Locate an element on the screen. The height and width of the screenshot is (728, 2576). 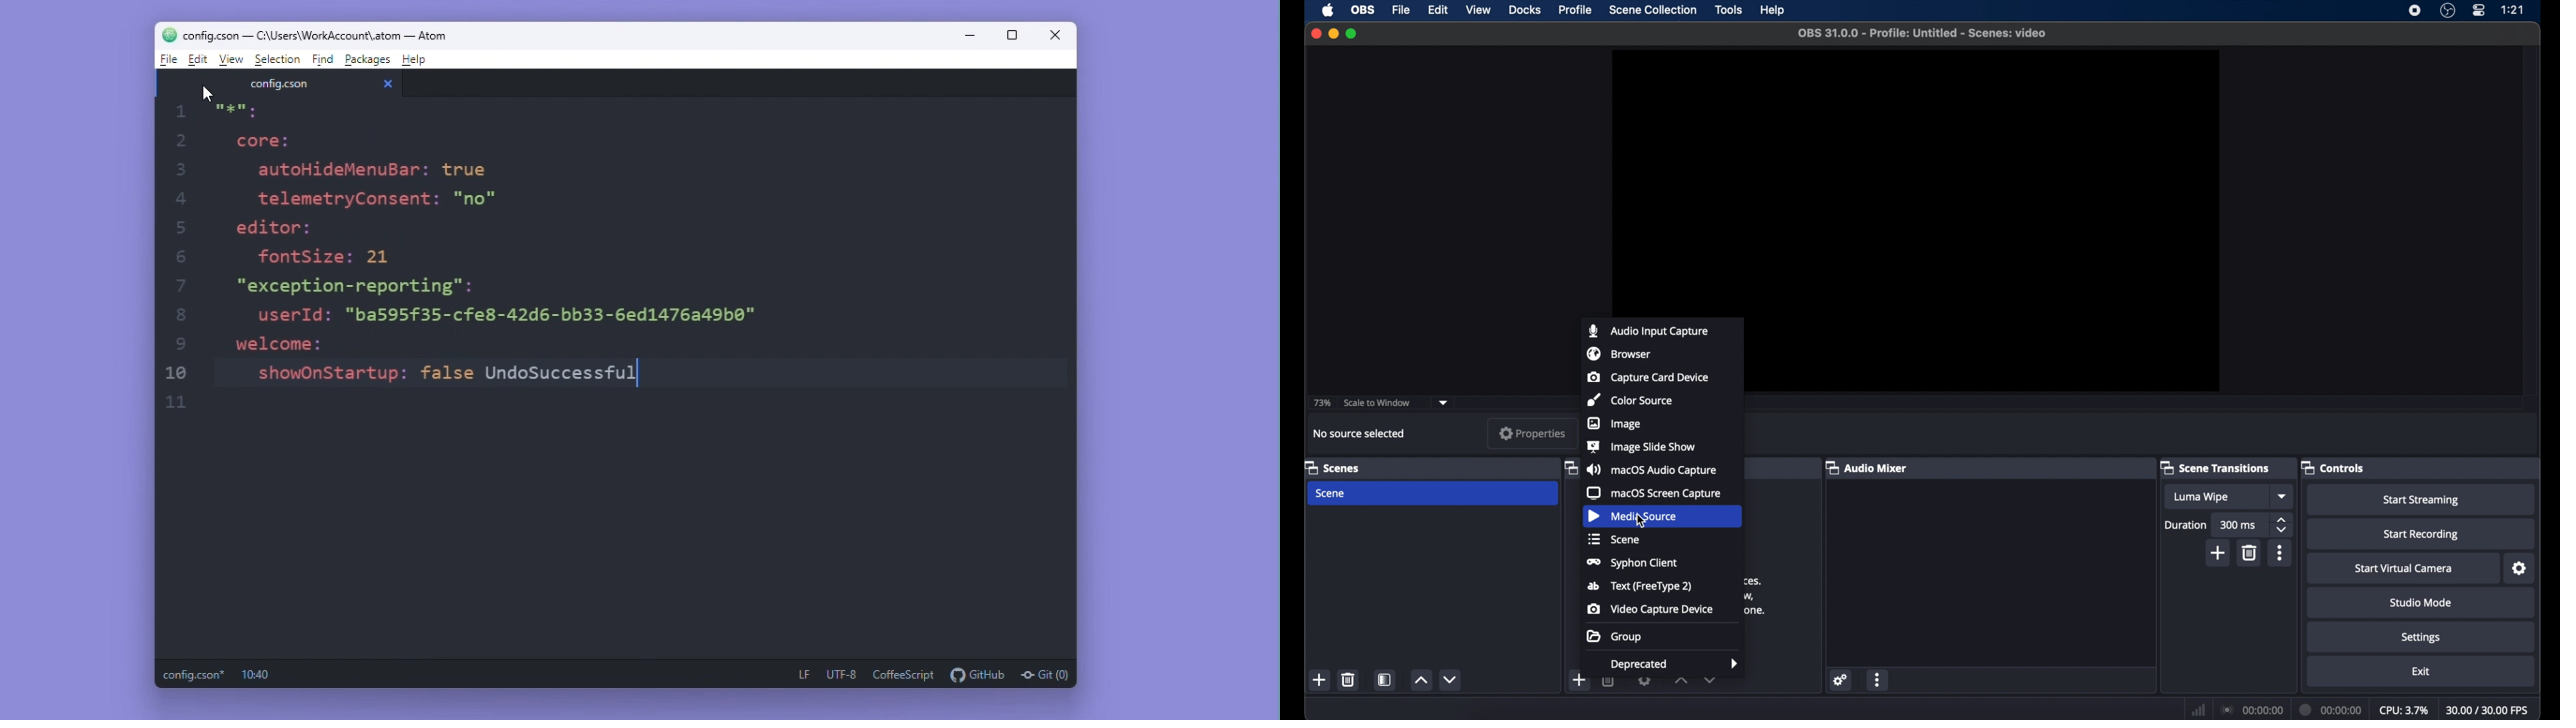
dropdown is located at coordinates (1445, 402).